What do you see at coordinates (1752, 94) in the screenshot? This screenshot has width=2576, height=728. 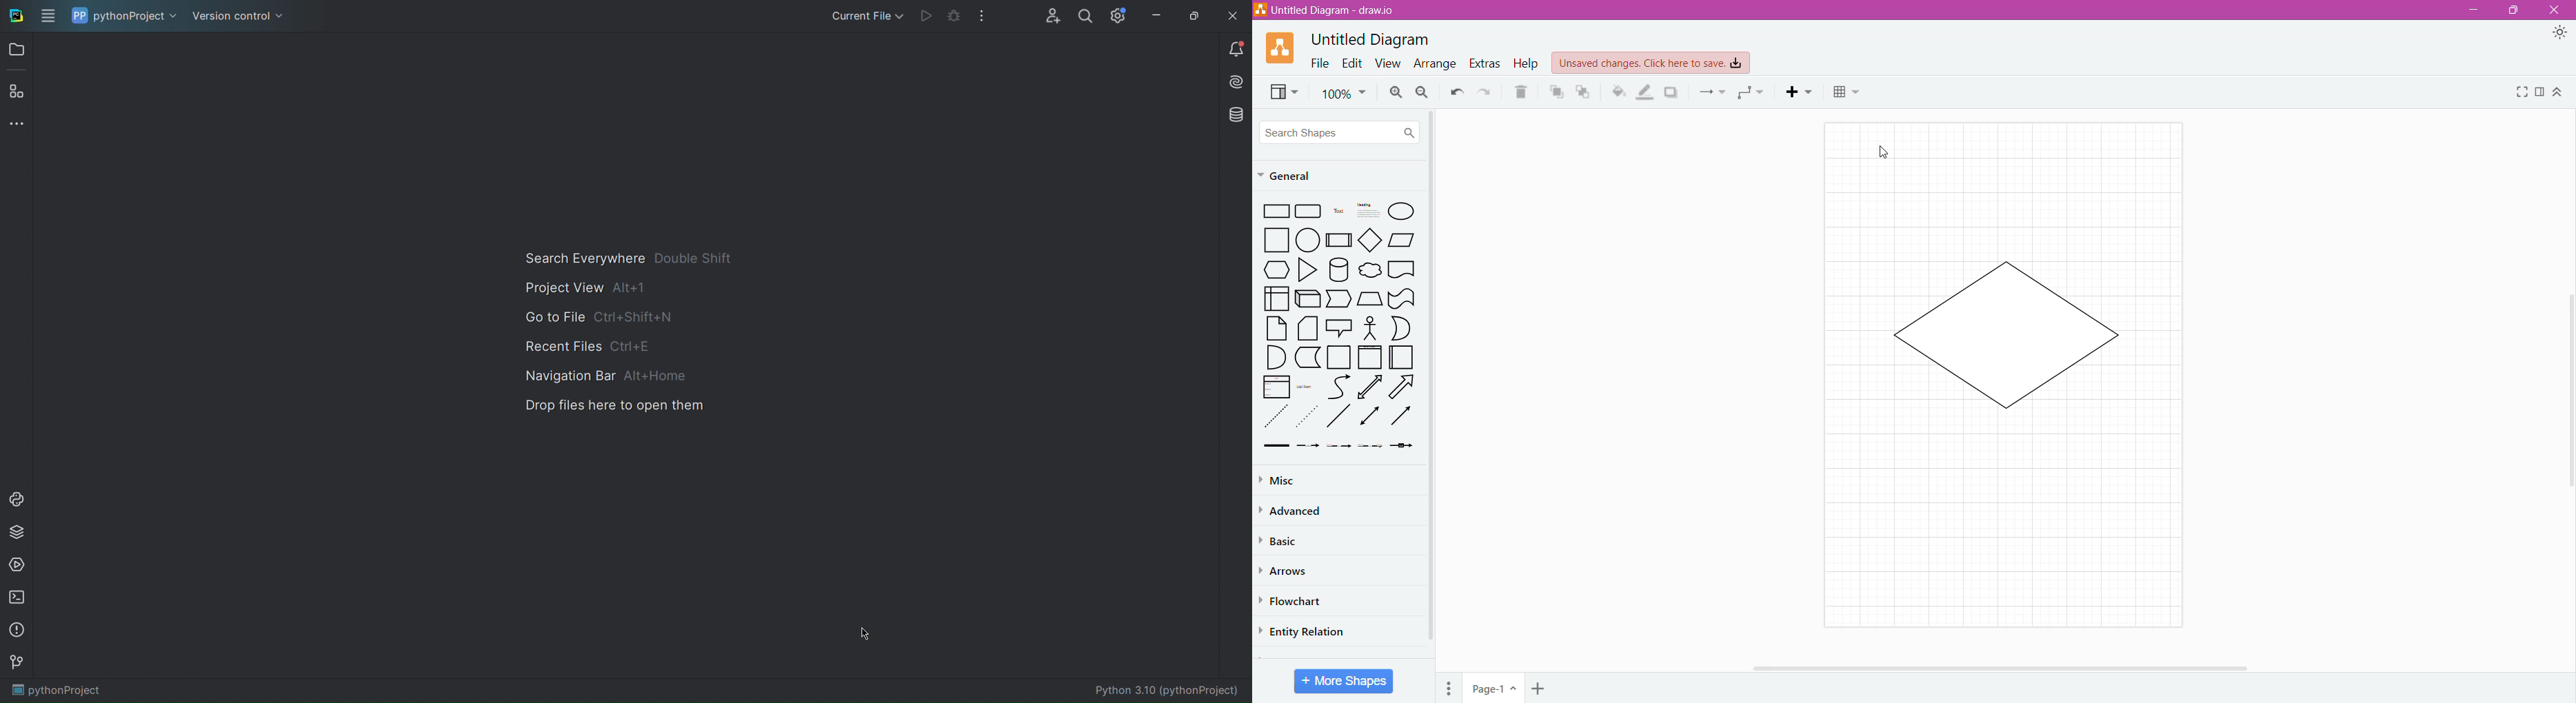 I see `Waypoints` at bounding box center [1752, 94].